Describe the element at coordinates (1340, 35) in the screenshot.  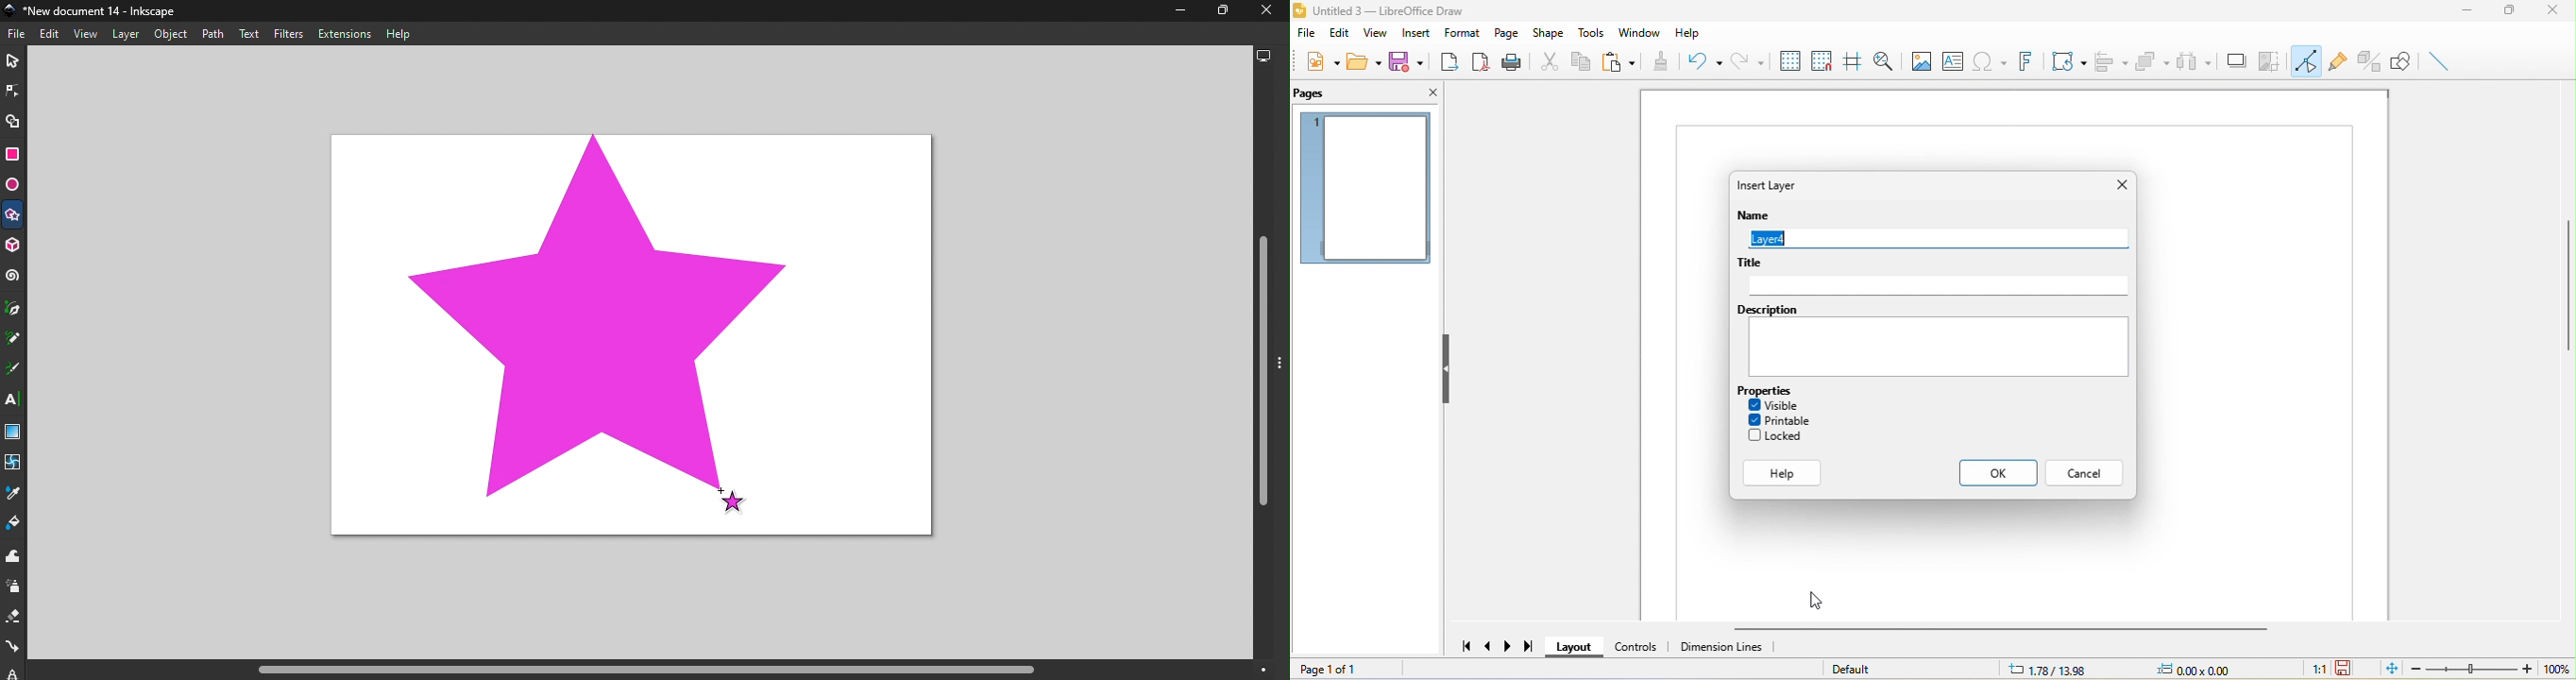
I see `edit` at that location.